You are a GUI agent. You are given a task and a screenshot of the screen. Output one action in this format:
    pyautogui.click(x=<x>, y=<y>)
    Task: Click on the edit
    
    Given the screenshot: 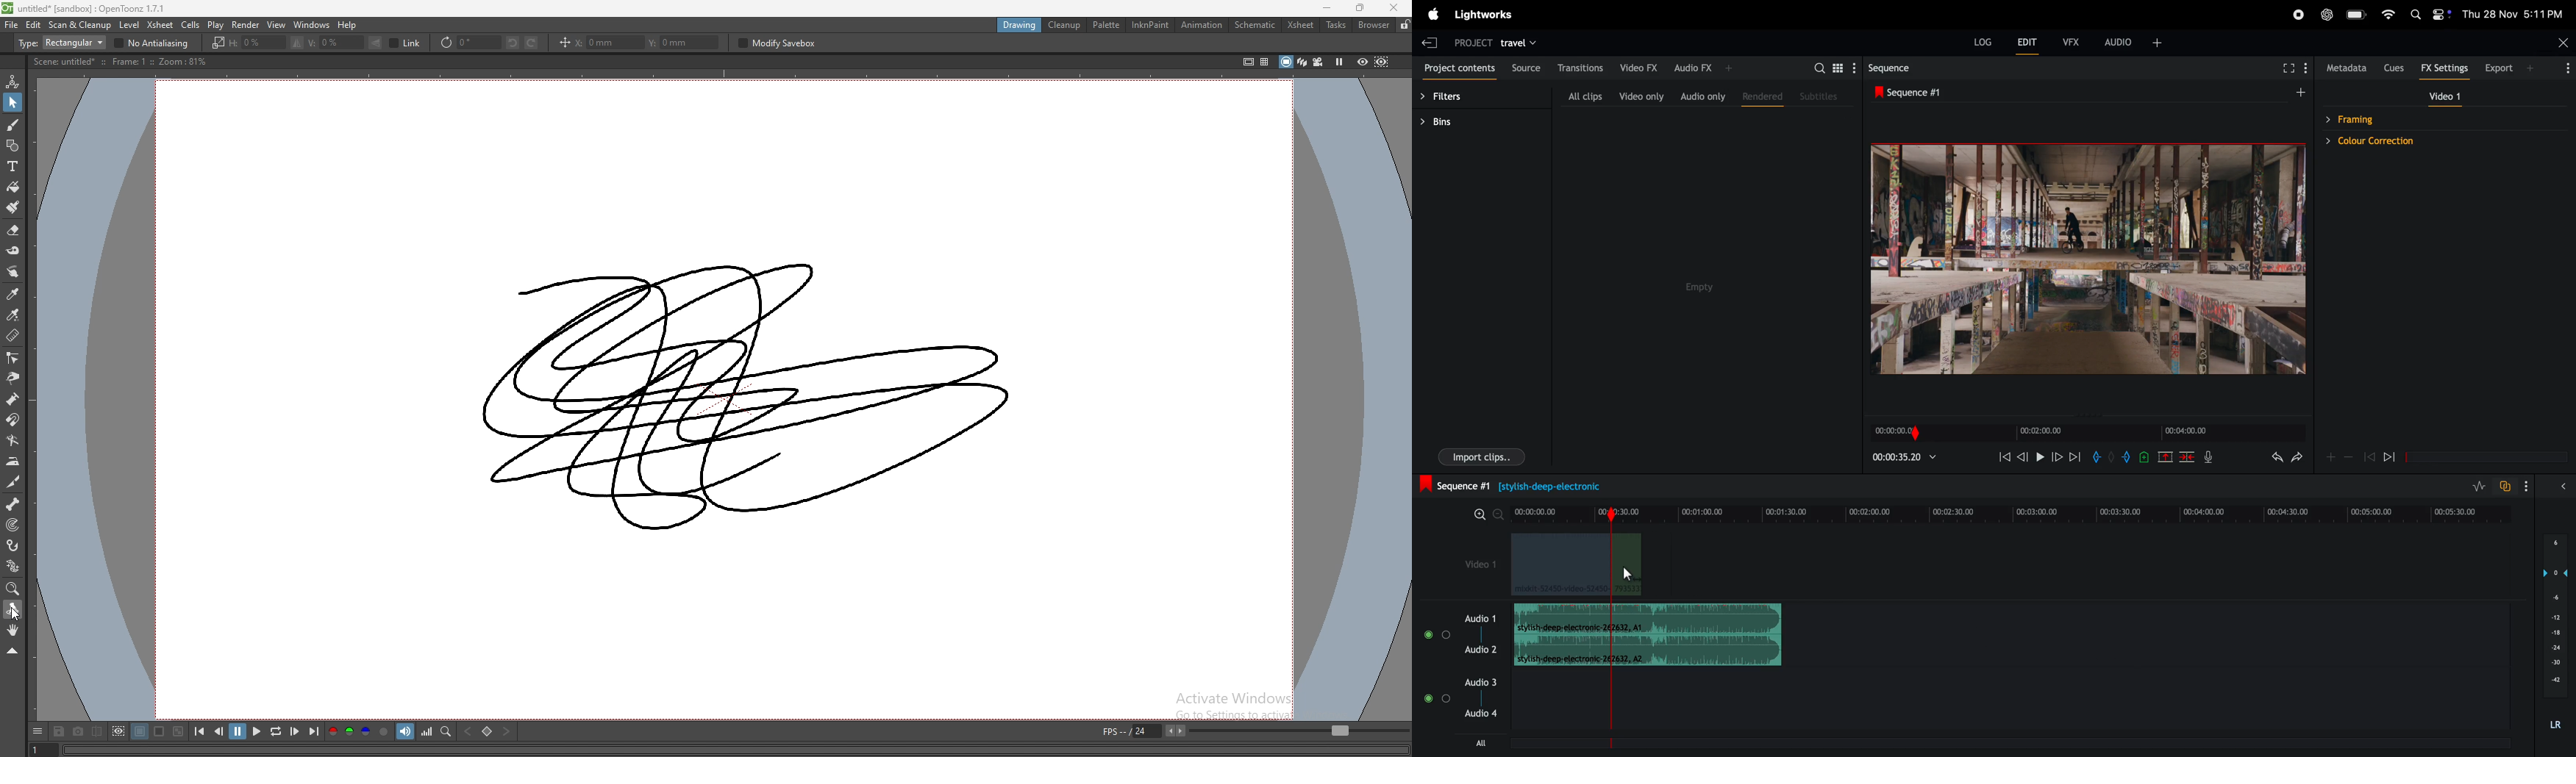 What is the action you would take?
    pyautogui.click(x=2030, y=44)
    